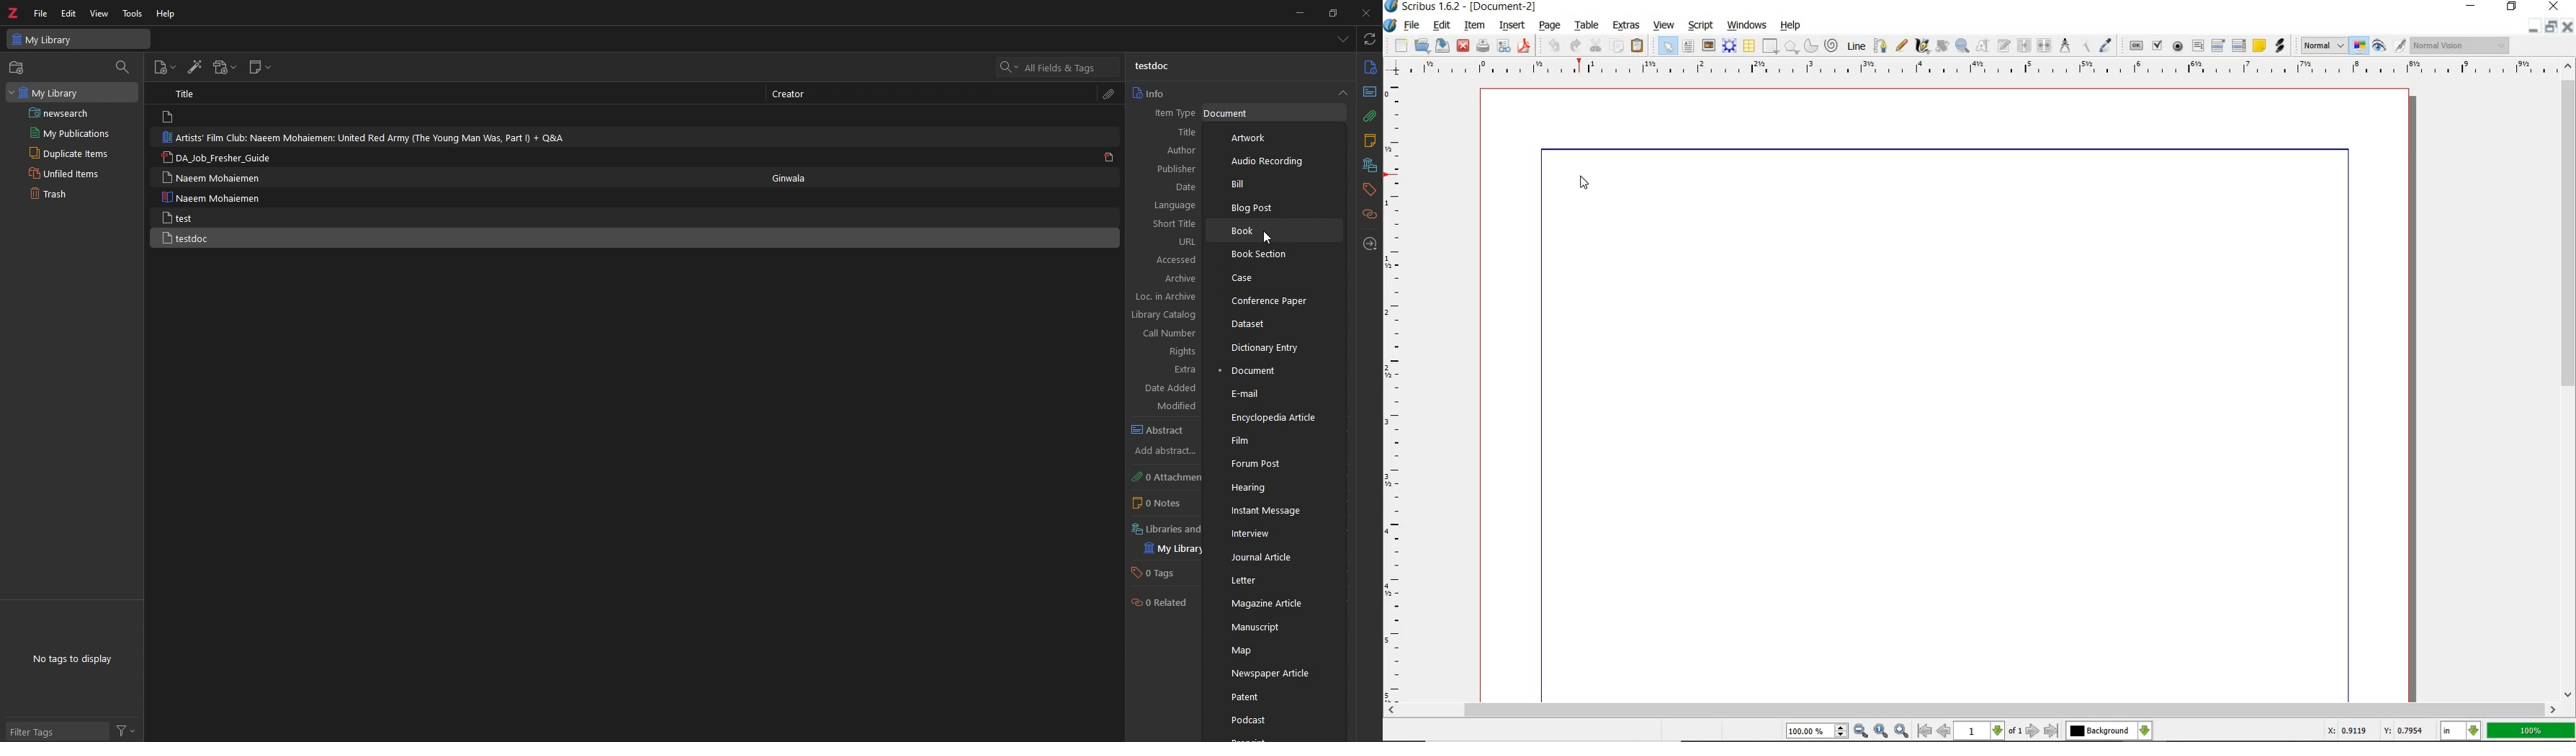 This screenshot has width=2576, height=756. Describe the element at coordinates (1442, 26) in the screenshot. I see `edit` at that location.